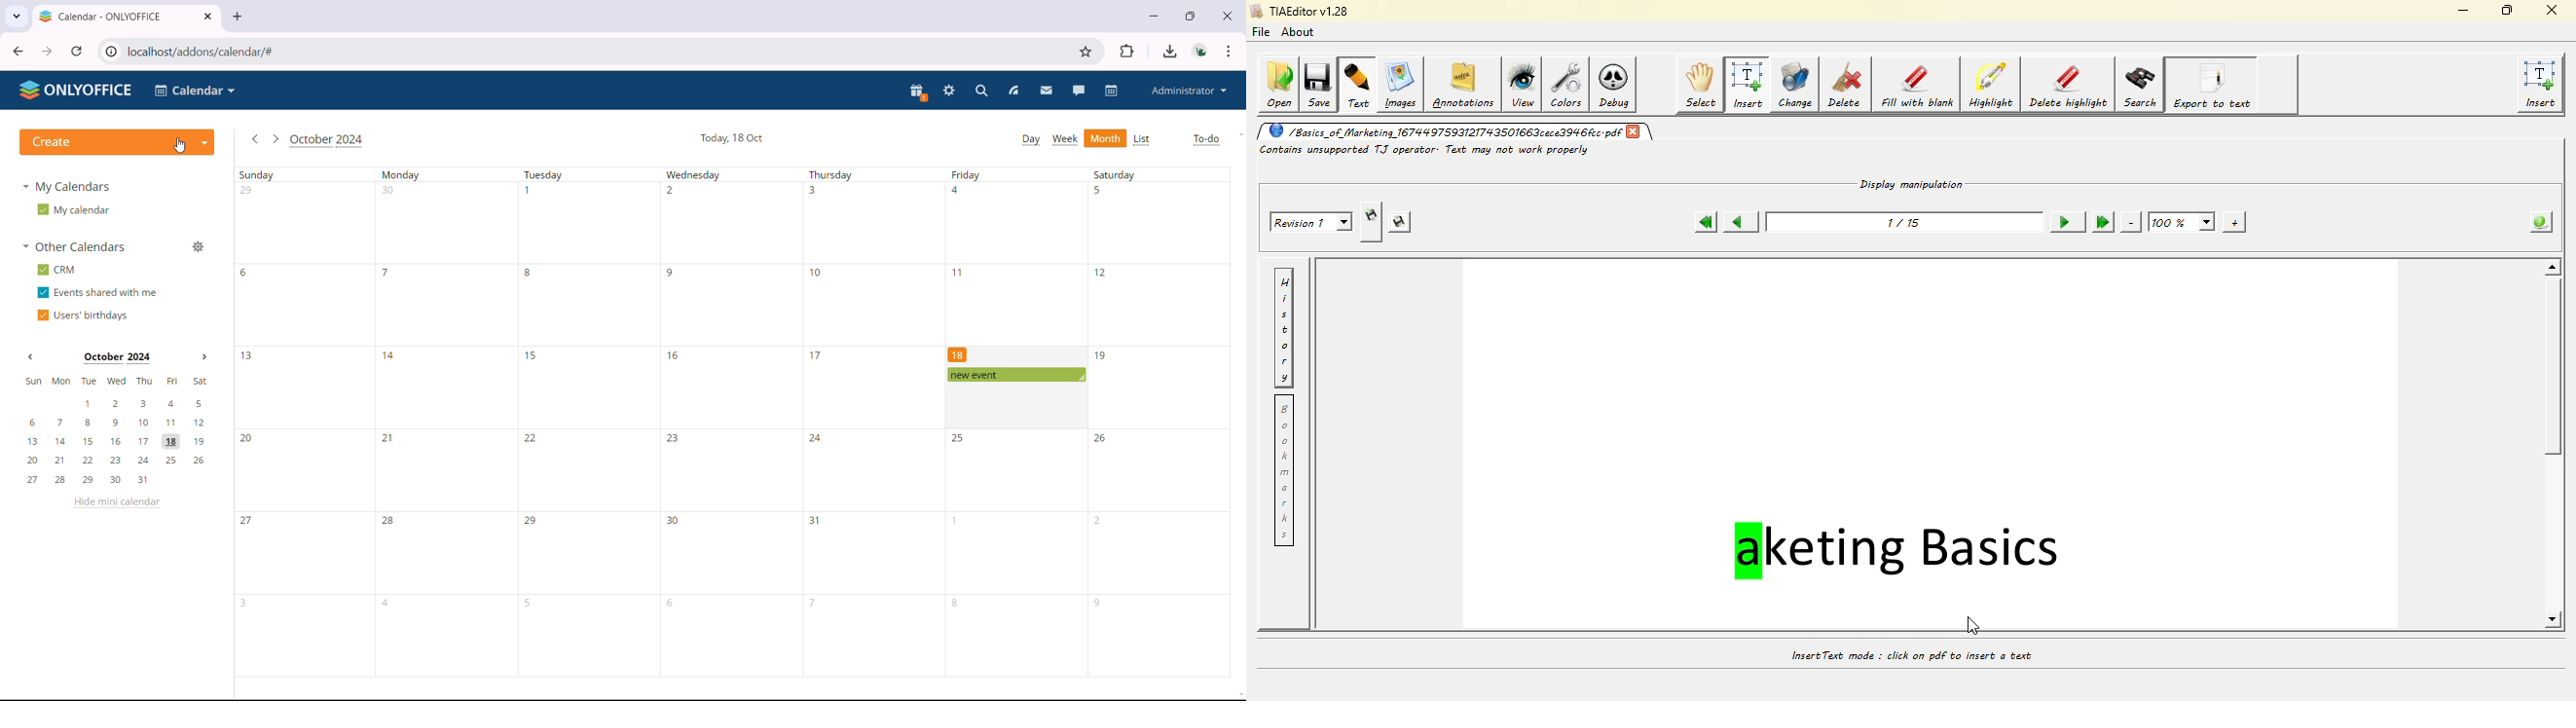 The height and width of the screenshot is (728, 2576). Describe the element at coordinates (197, 247) in the screenshot. I see `manage` at that location.